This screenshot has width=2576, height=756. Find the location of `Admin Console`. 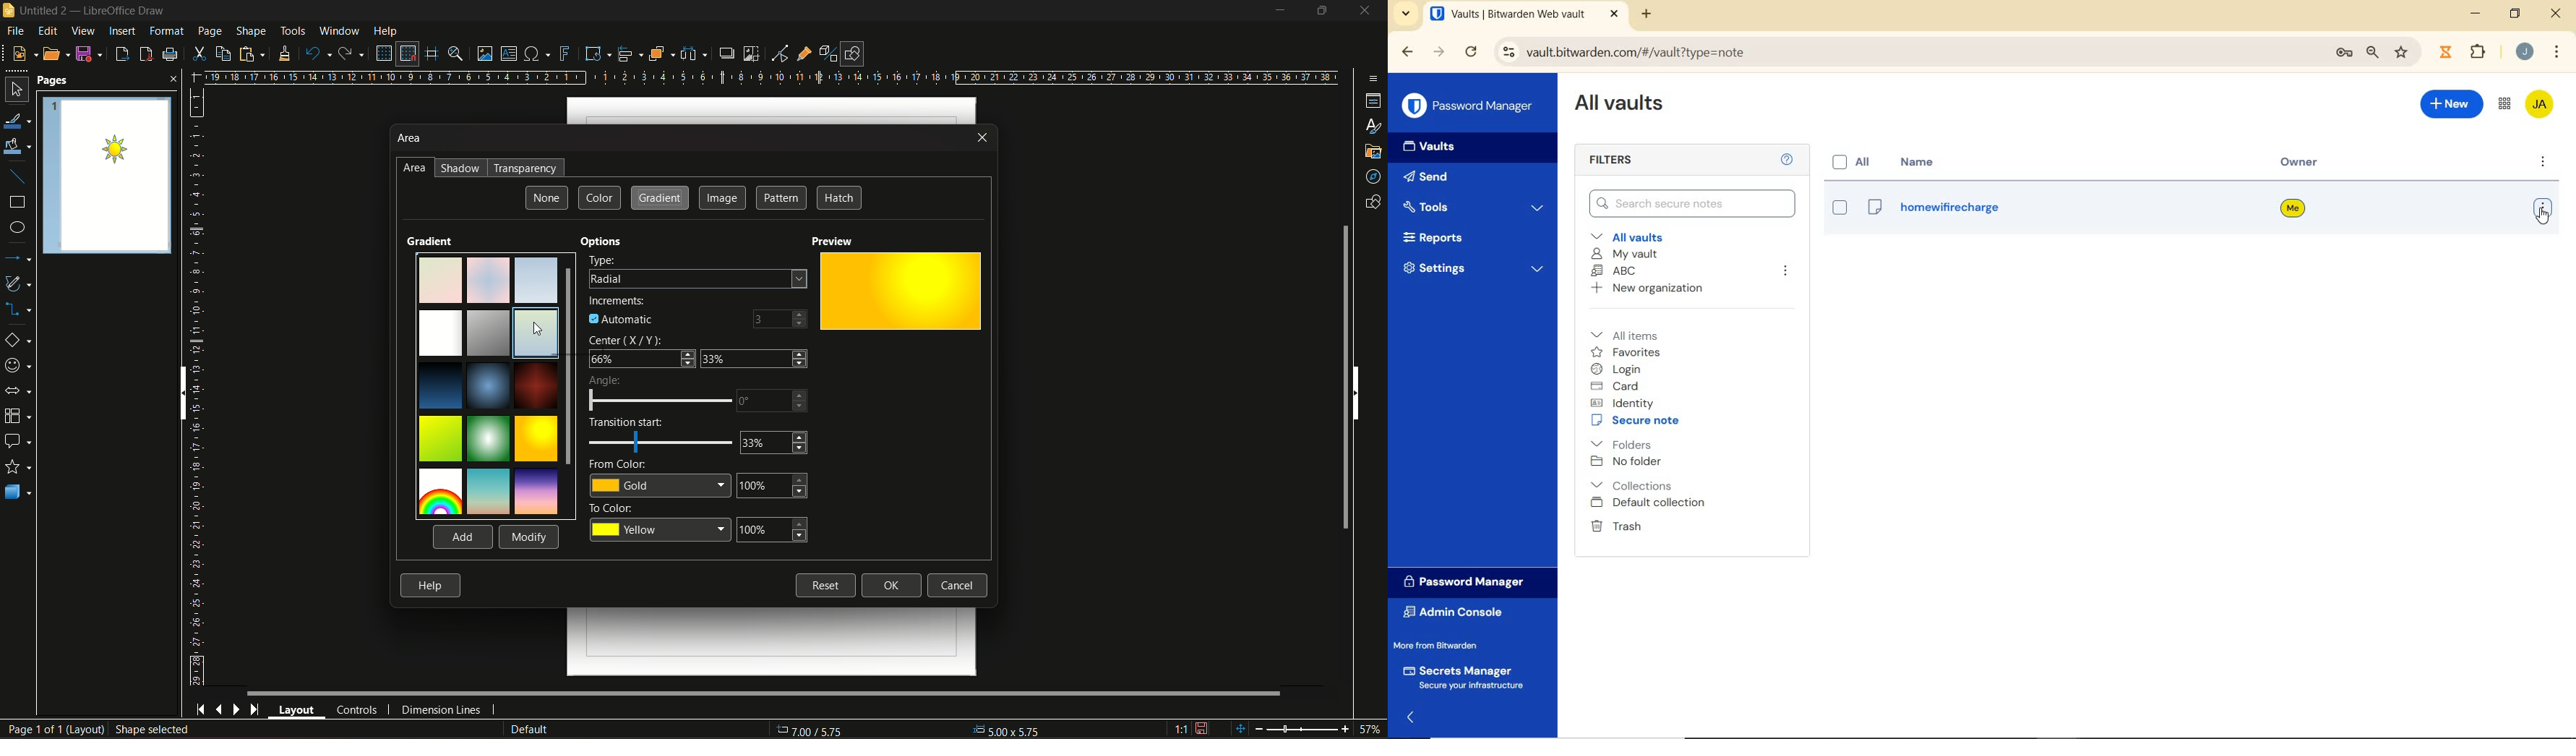

Admin Console is located at coordinates (1461, 612).